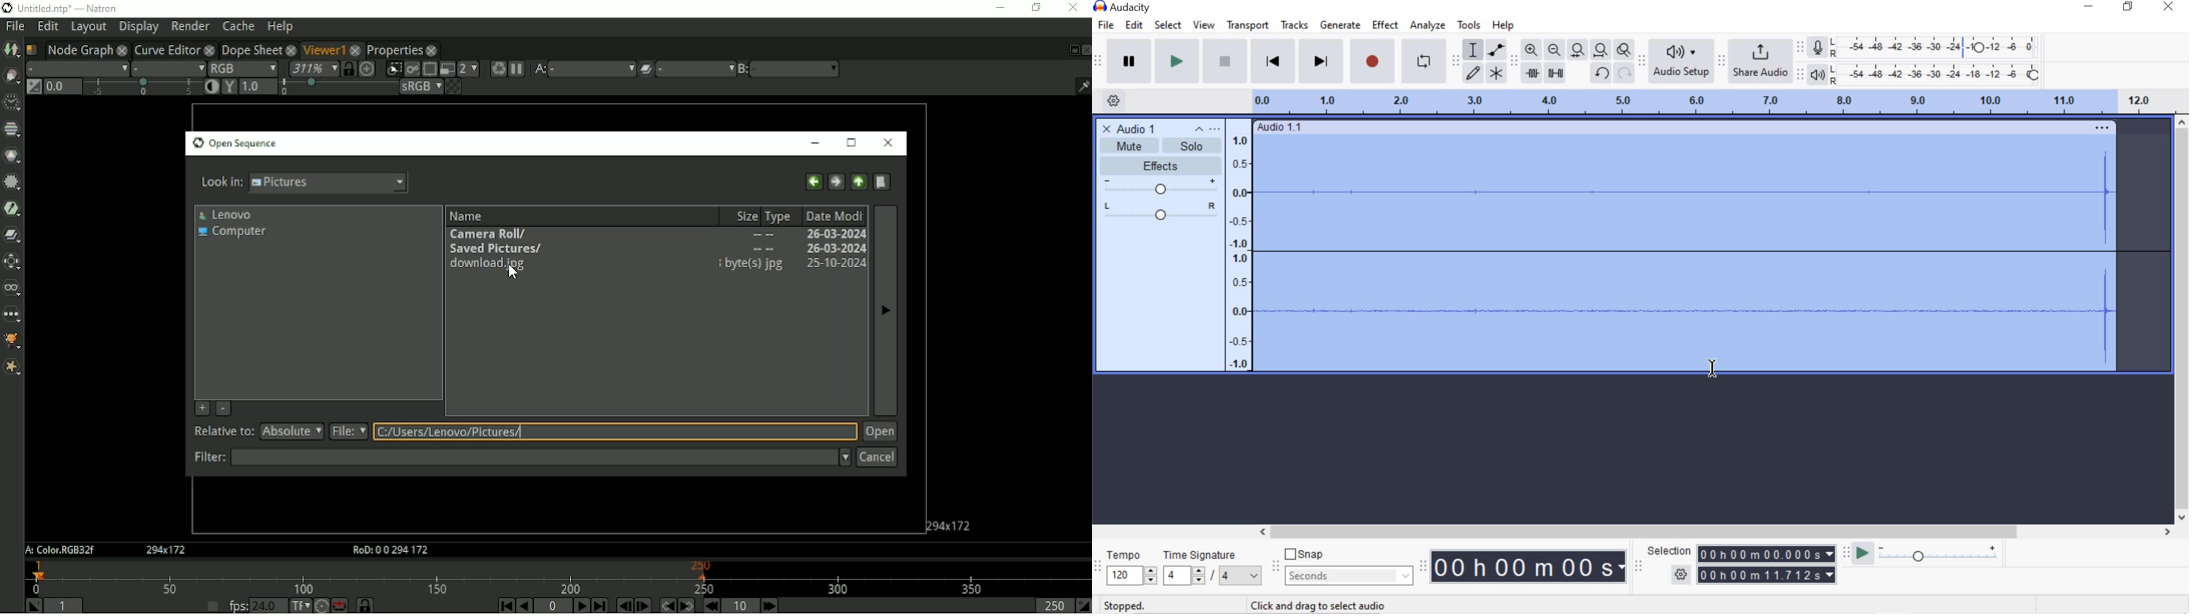  I want to click on view, so click(1205, 25).